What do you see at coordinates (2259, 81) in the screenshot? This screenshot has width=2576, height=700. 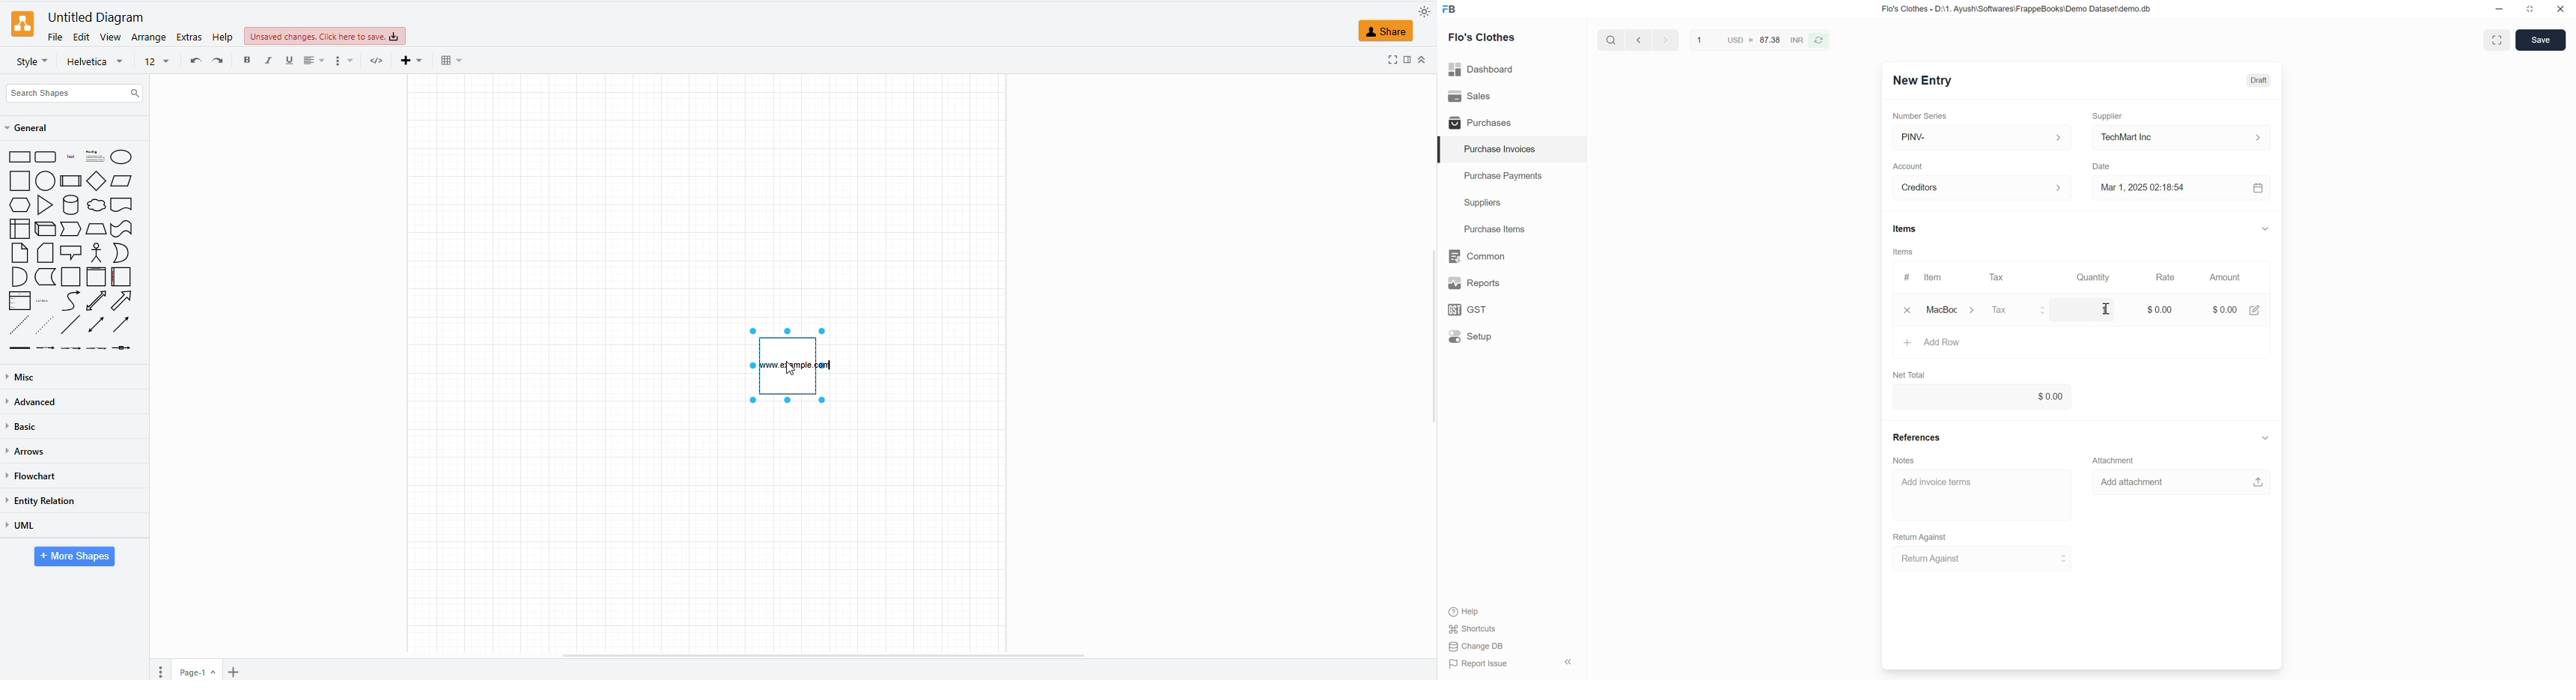 I see `Draft` at bounding box center [2259, 81].